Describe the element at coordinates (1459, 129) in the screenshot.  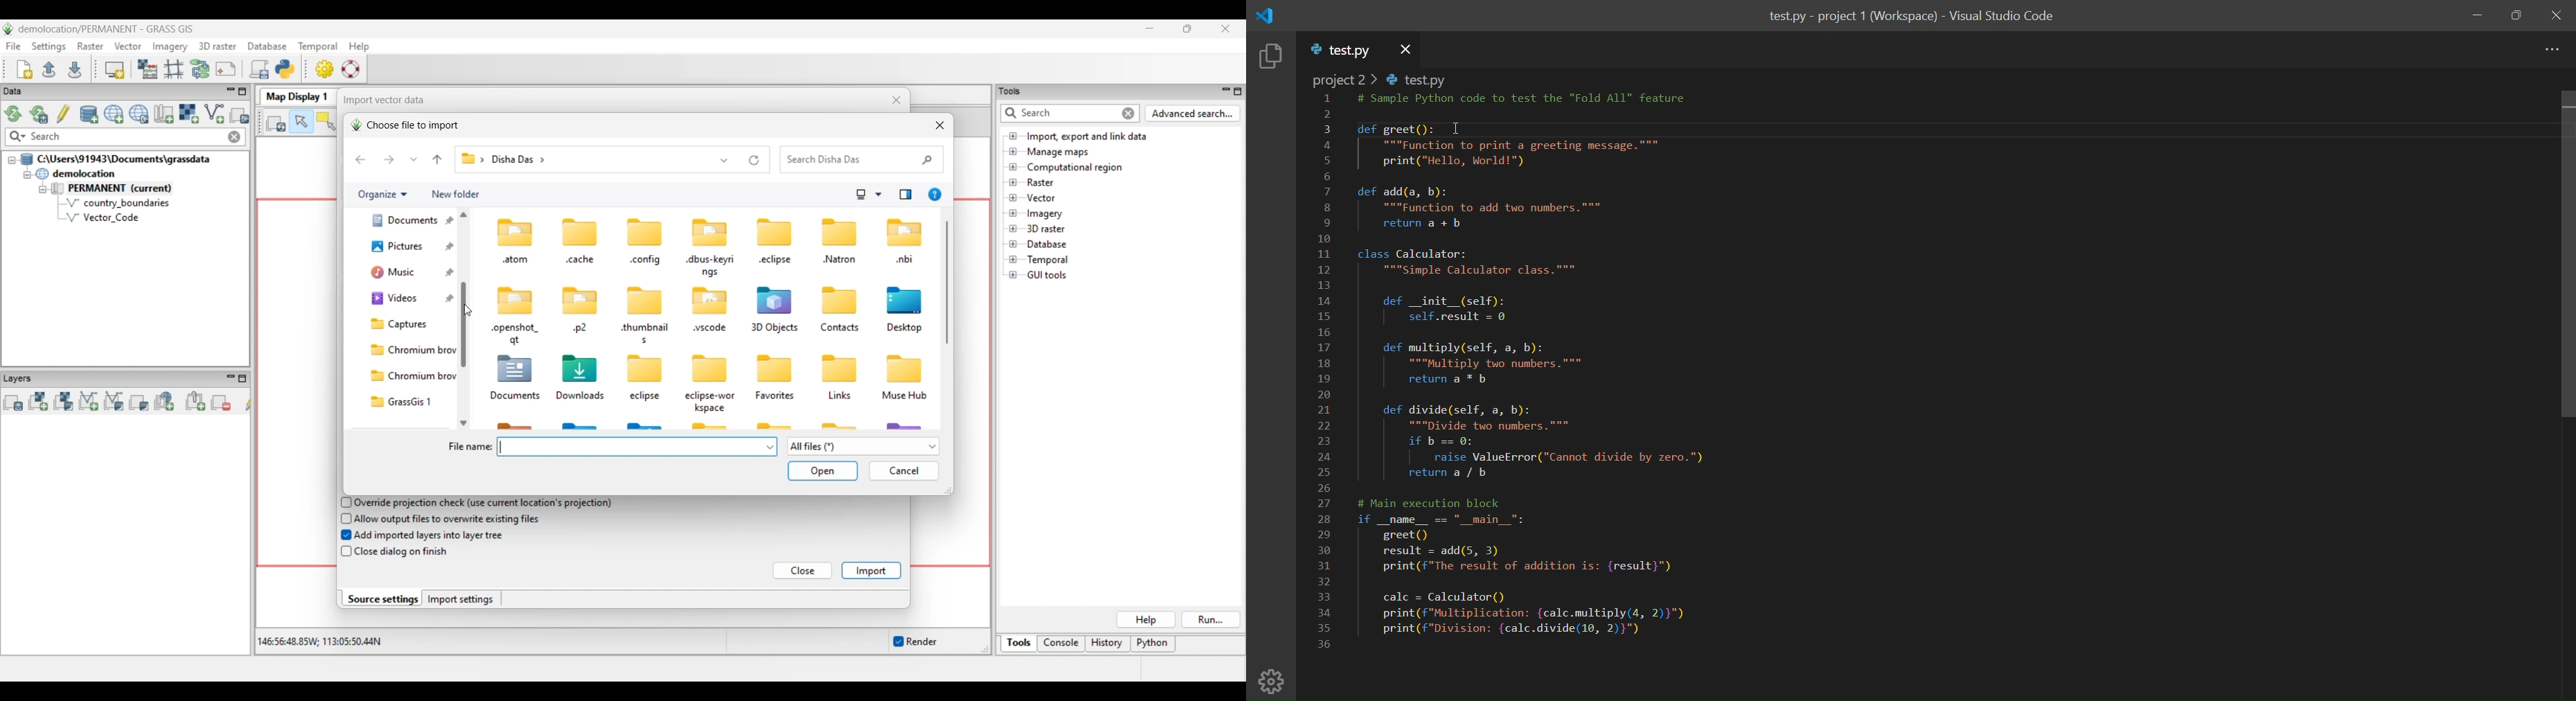
I see `cursor` at that location.